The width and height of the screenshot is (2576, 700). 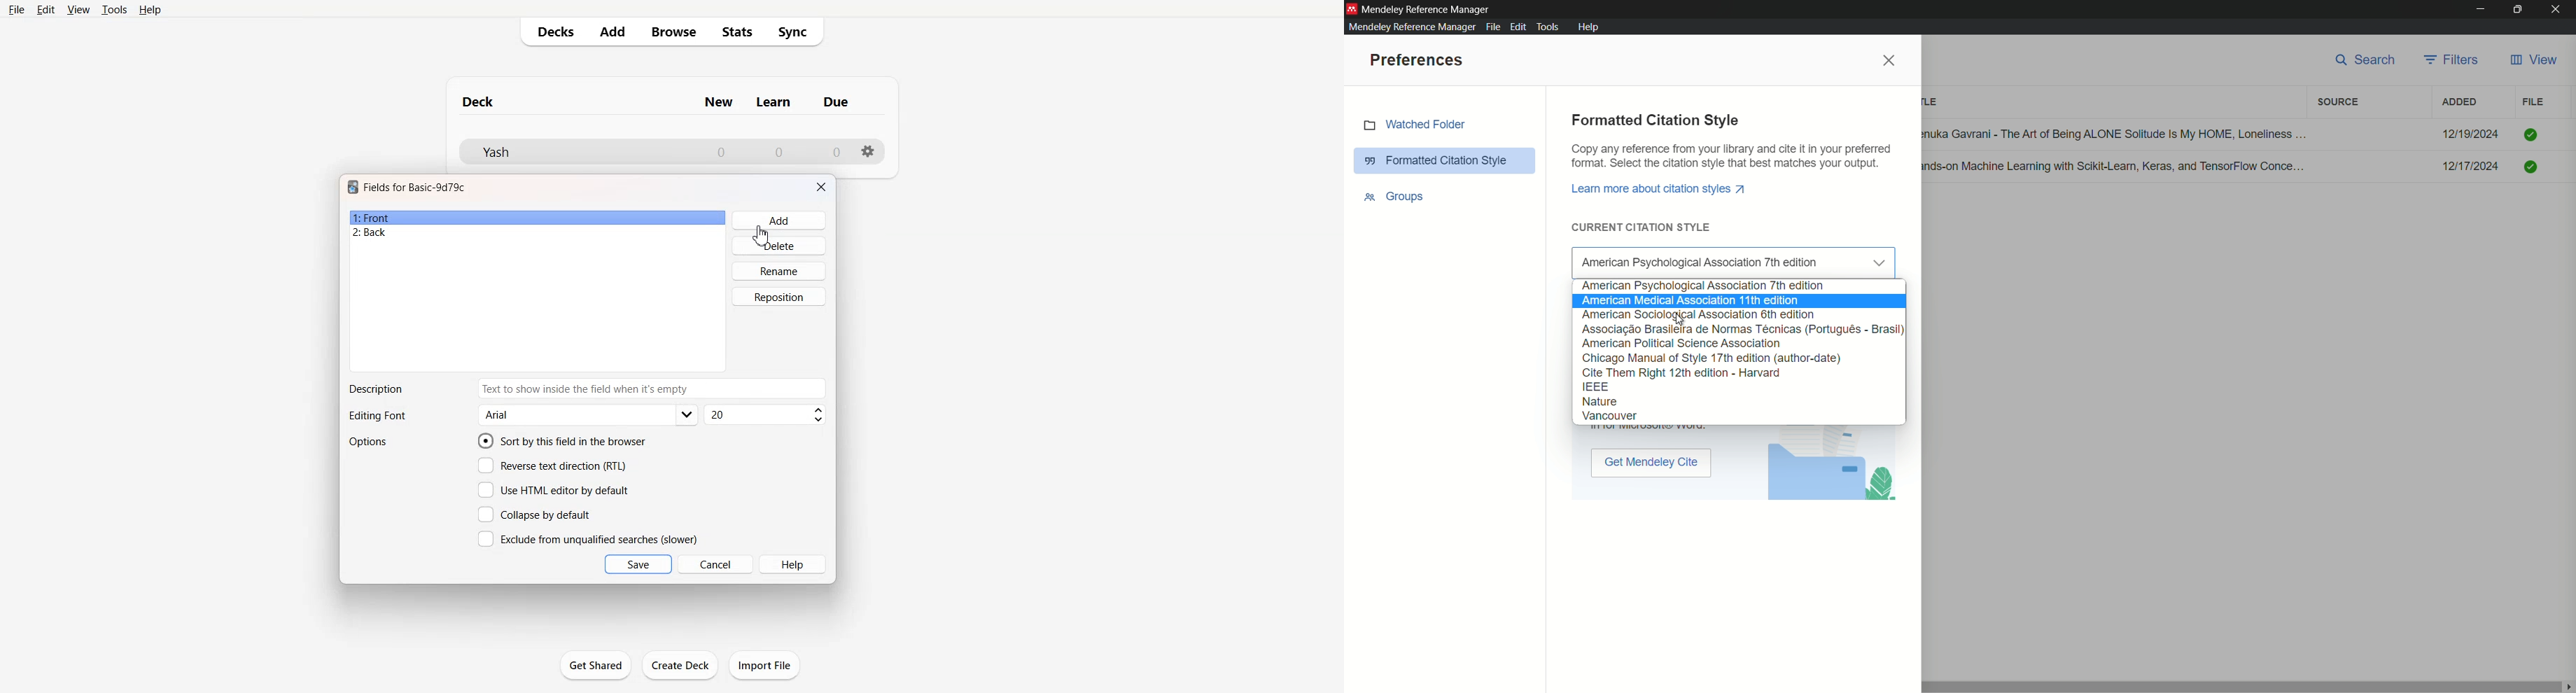 I want to click on close preferences, so click(x=1890, y=61).